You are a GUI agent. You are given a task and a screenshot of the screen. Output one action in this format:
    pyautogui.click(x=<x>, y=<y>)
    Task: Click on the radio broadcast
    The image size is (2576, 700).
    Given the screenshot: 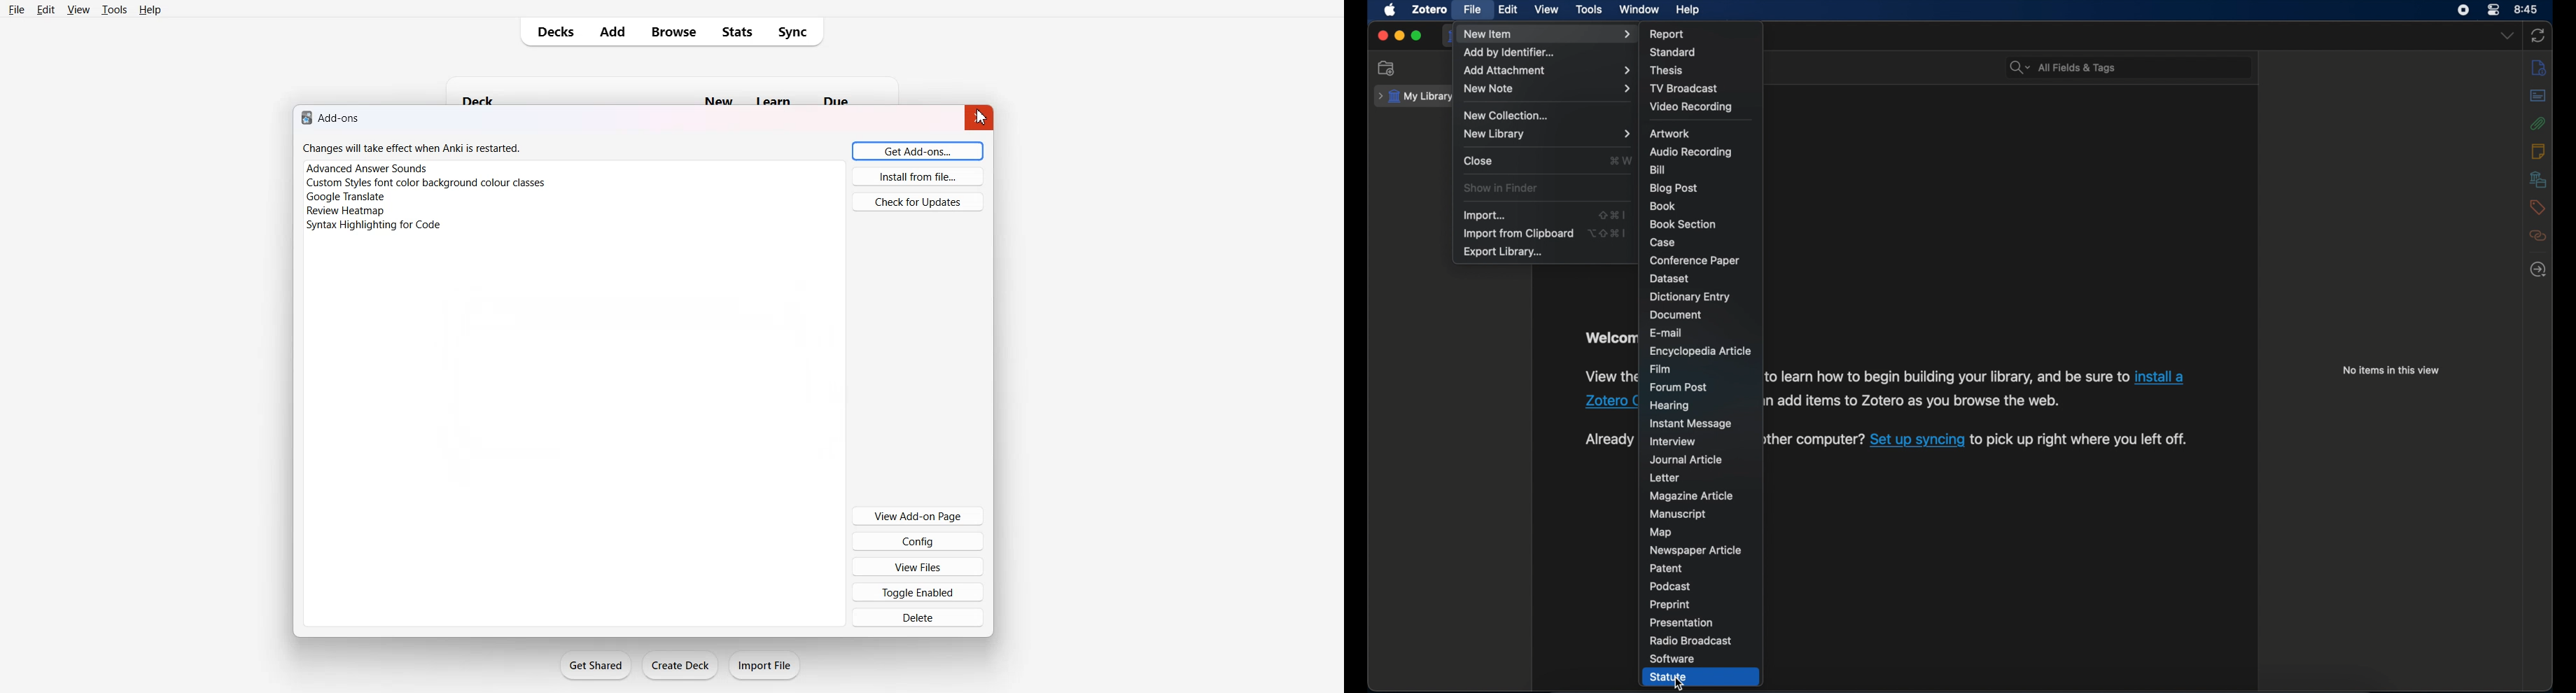 What is the action you would take?
    pyautogui.click(x=1693, y=640)
    